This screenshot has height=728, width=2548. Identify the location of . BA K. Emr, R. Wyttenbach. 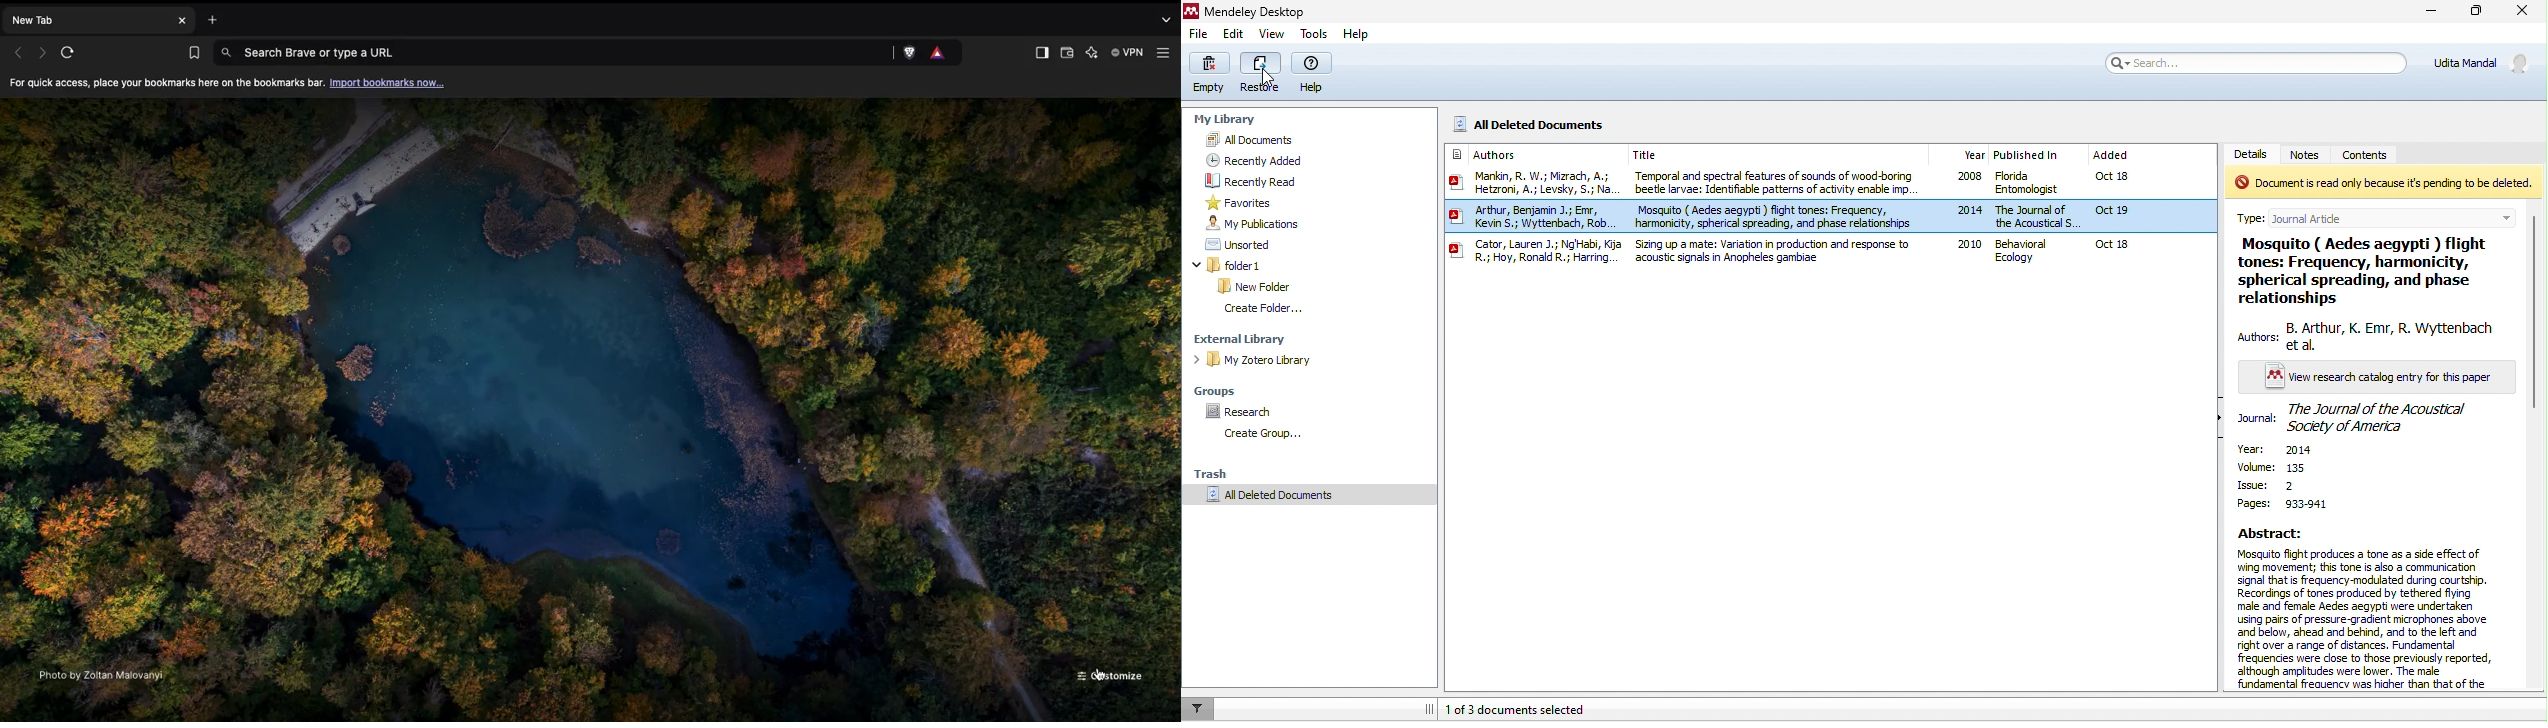
(2366, 337).